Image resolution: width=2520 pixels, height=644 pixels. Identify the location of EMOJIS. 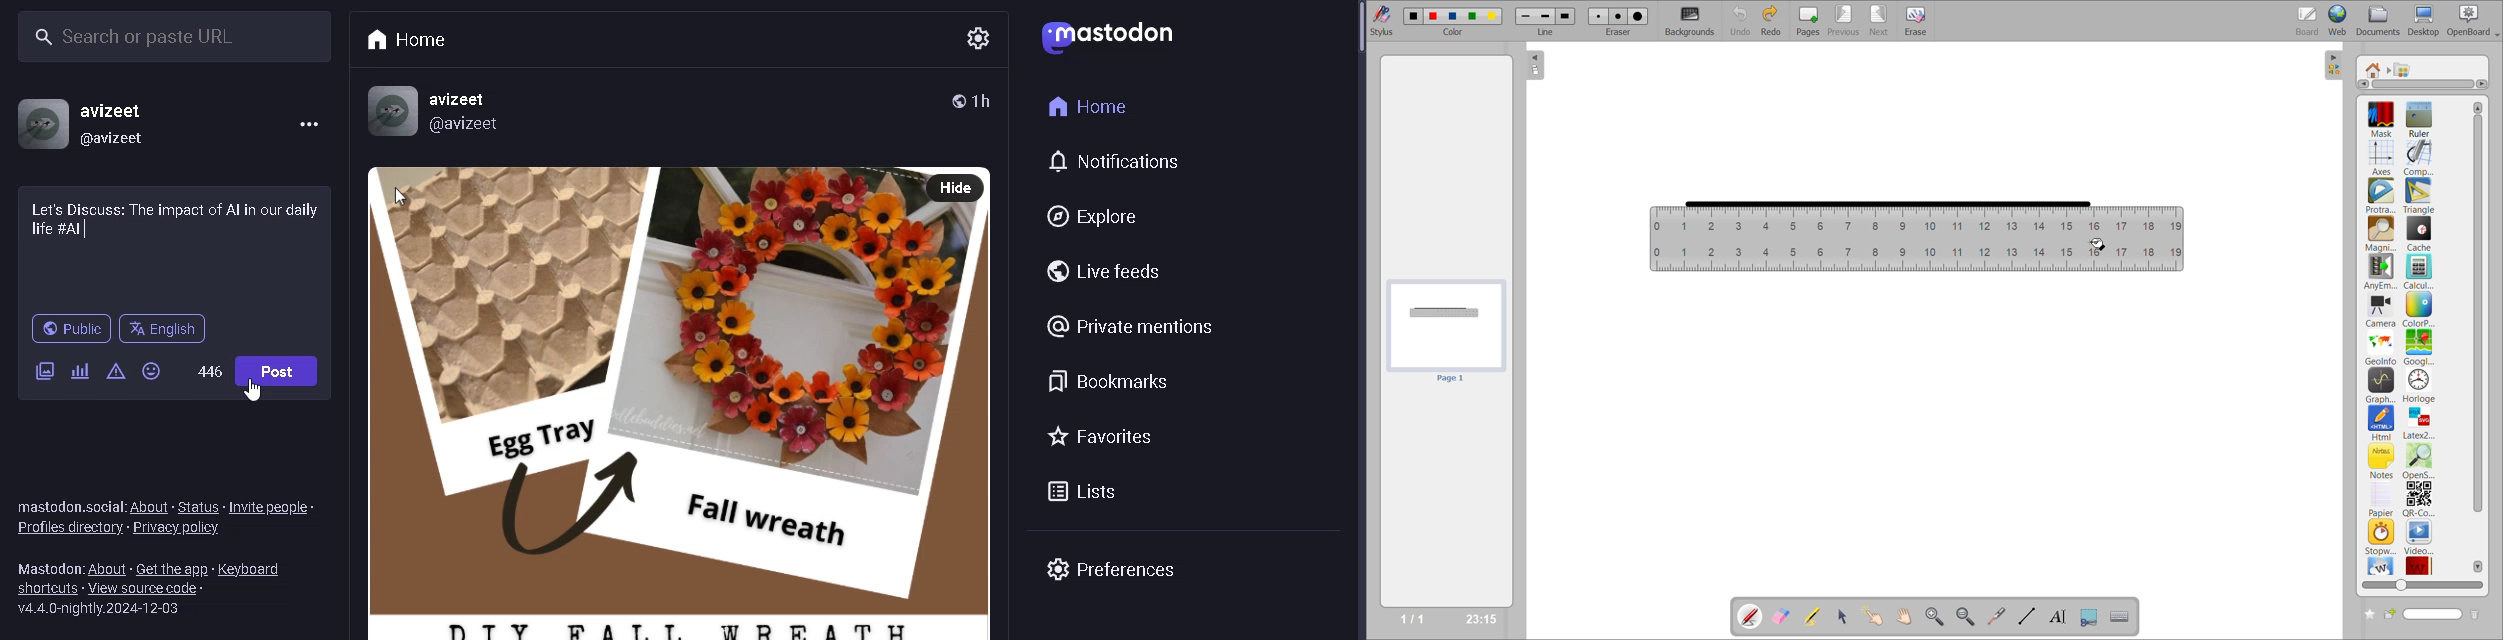
(152, 370).